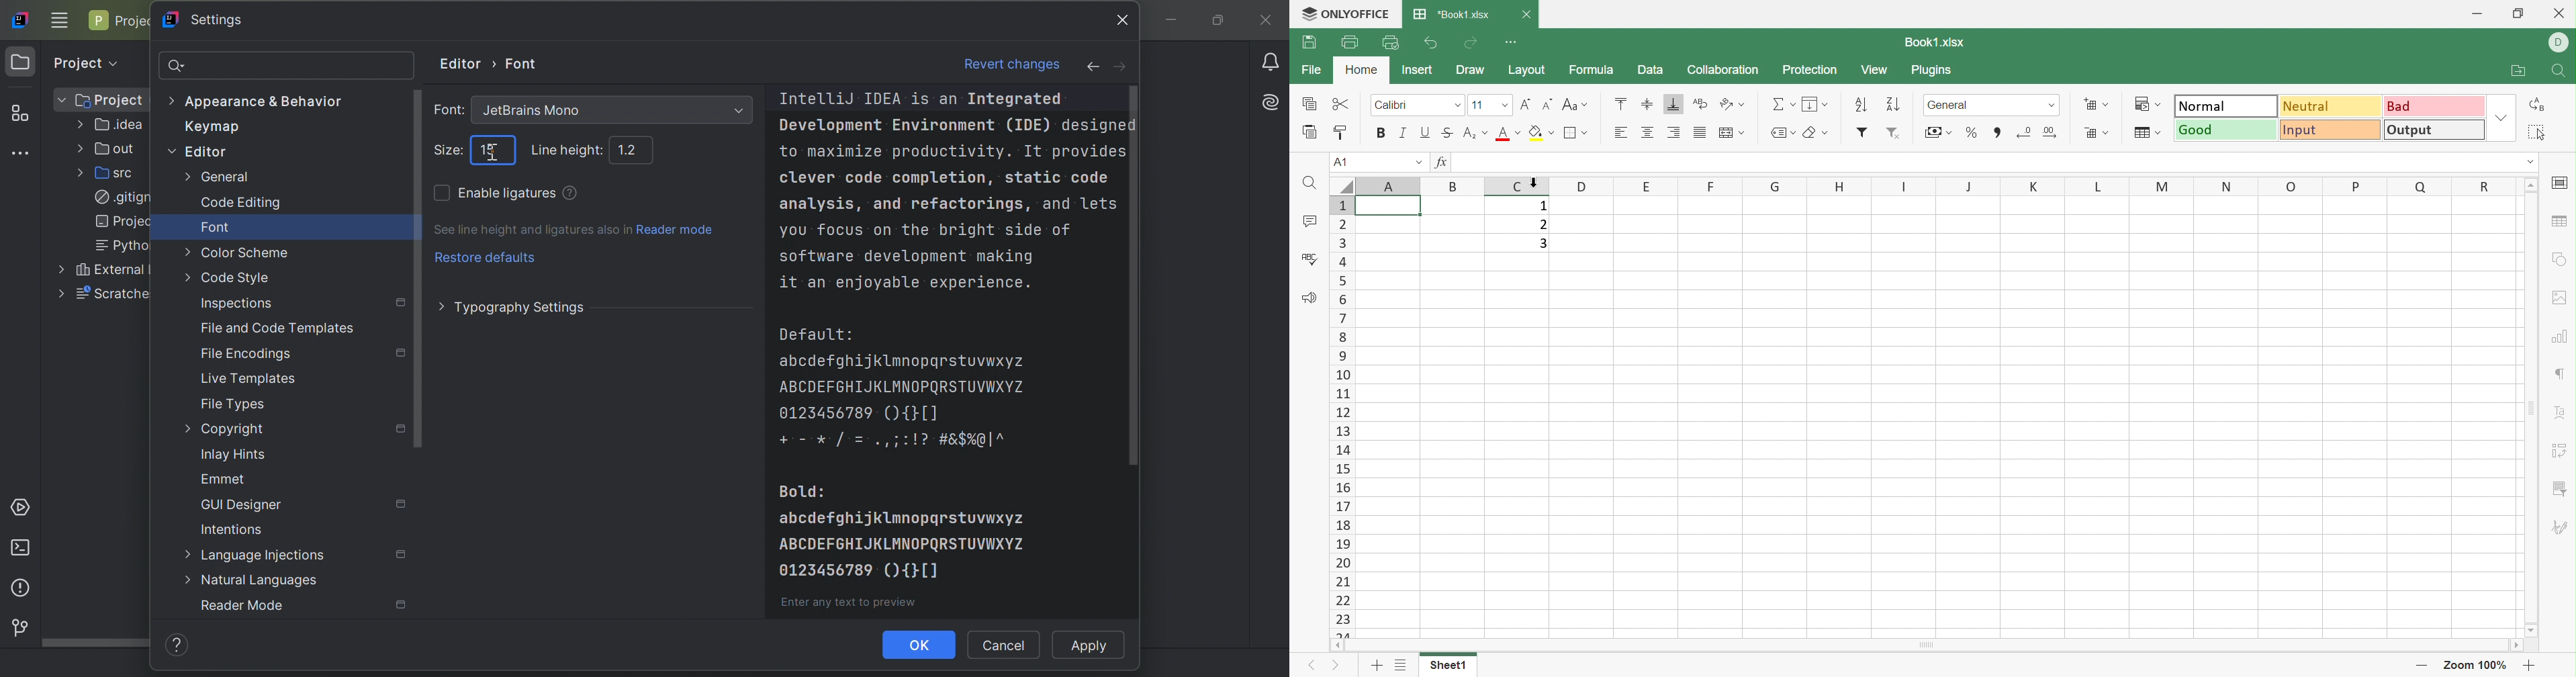 The image size is (2576, 700). Describe the element at coordinates (2225, 105) in the screenshot. I see `Normal` at that location.